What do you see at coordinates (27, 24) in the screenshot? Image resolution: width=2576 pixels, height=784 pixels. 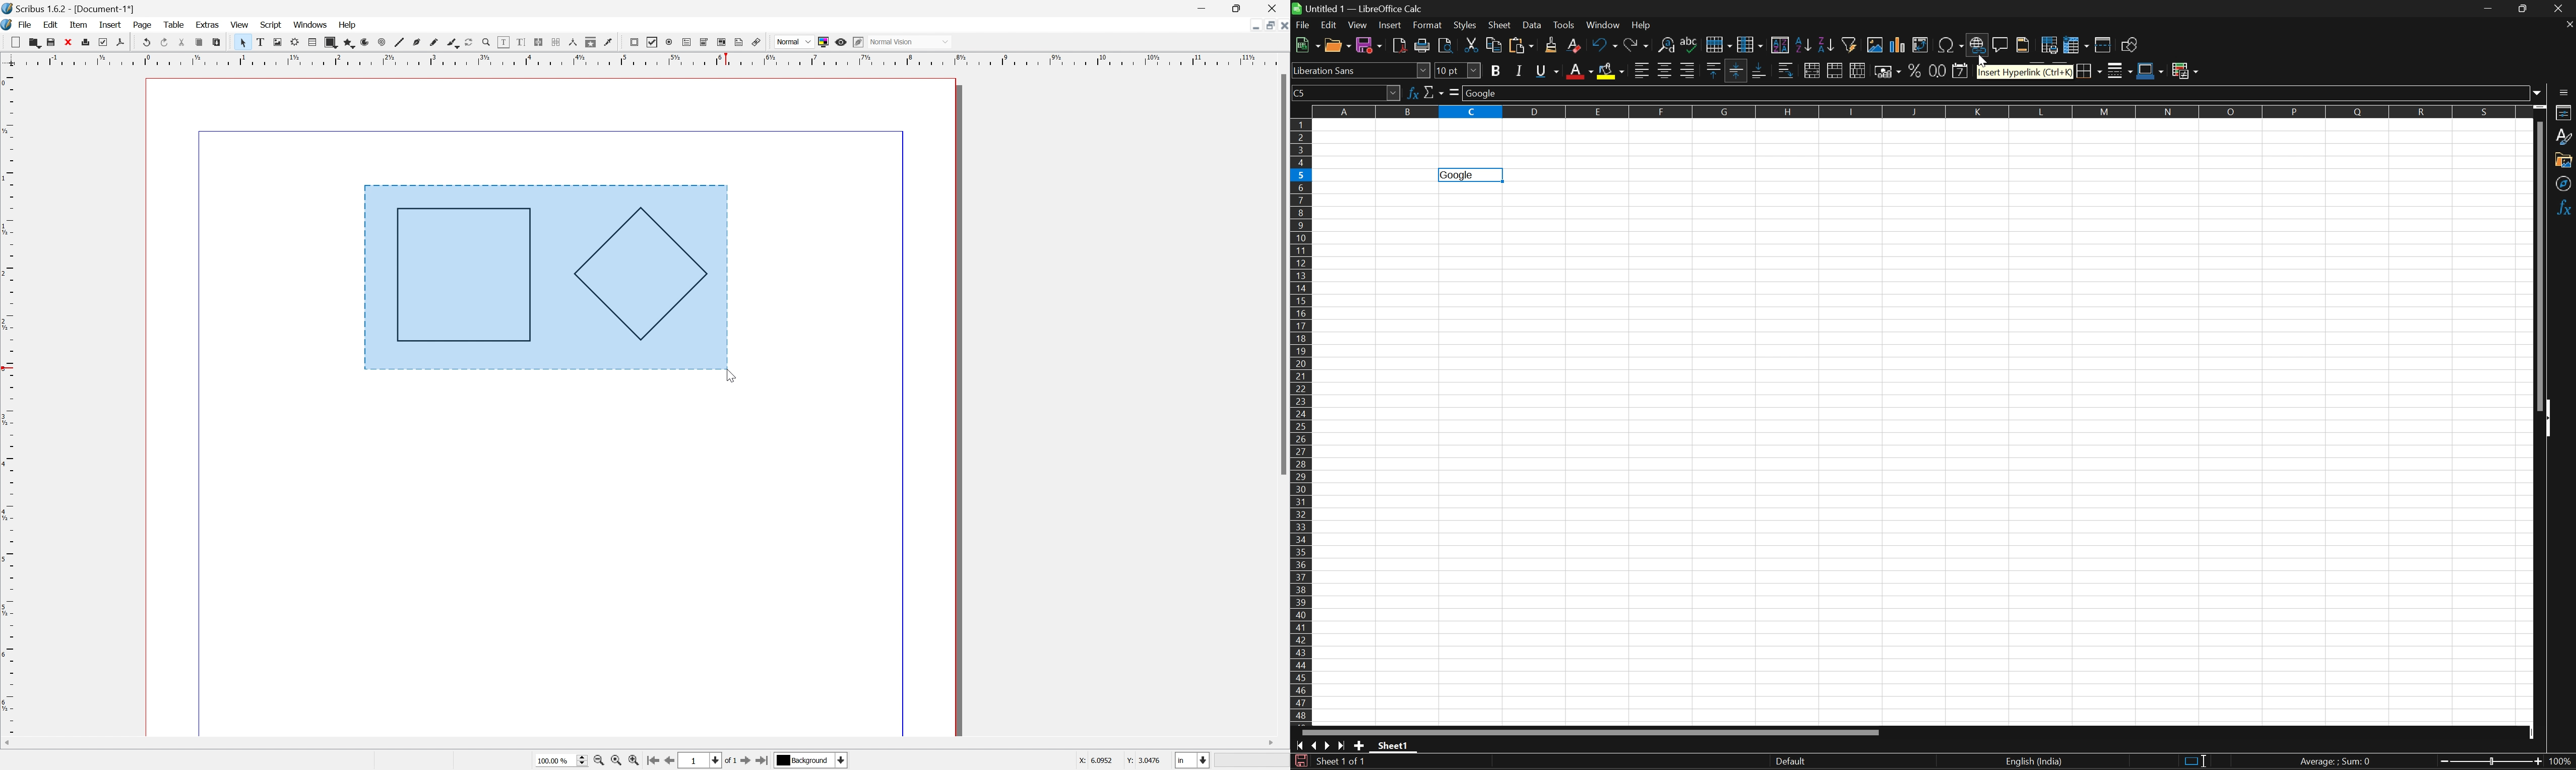 I see `file` at bounding box center [27, 24].